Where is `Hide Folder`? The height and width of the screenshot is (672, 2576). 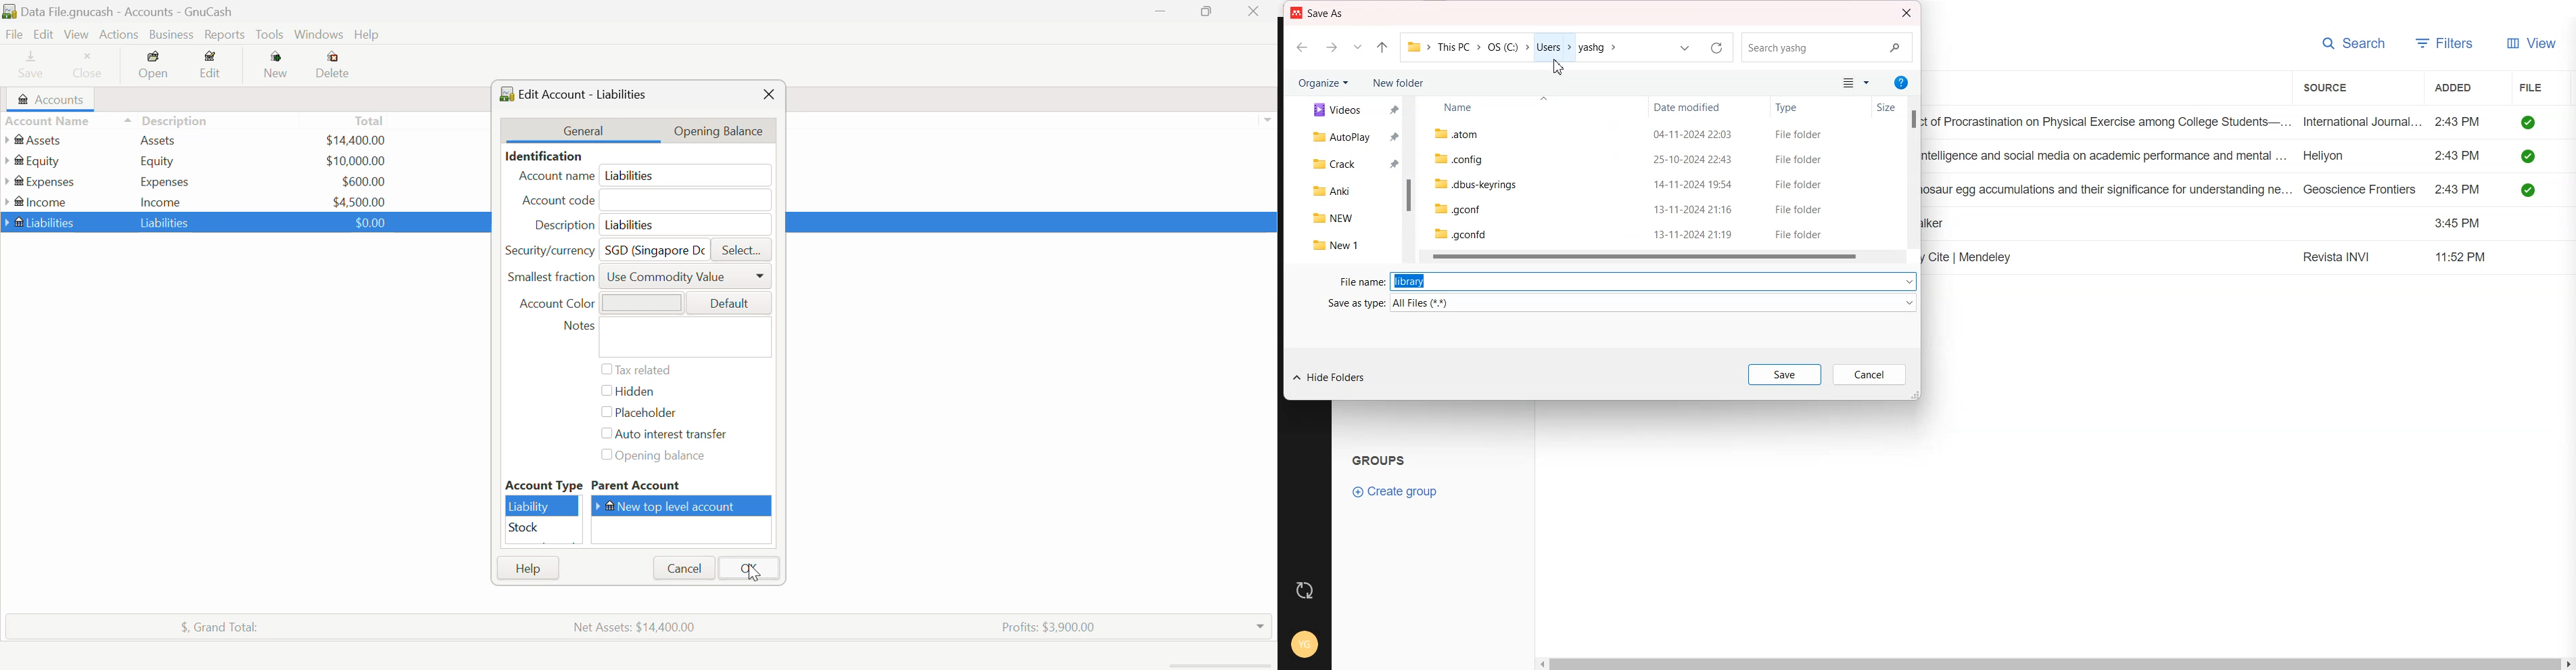 Hide Folder is located at coordinates (1332, 378).